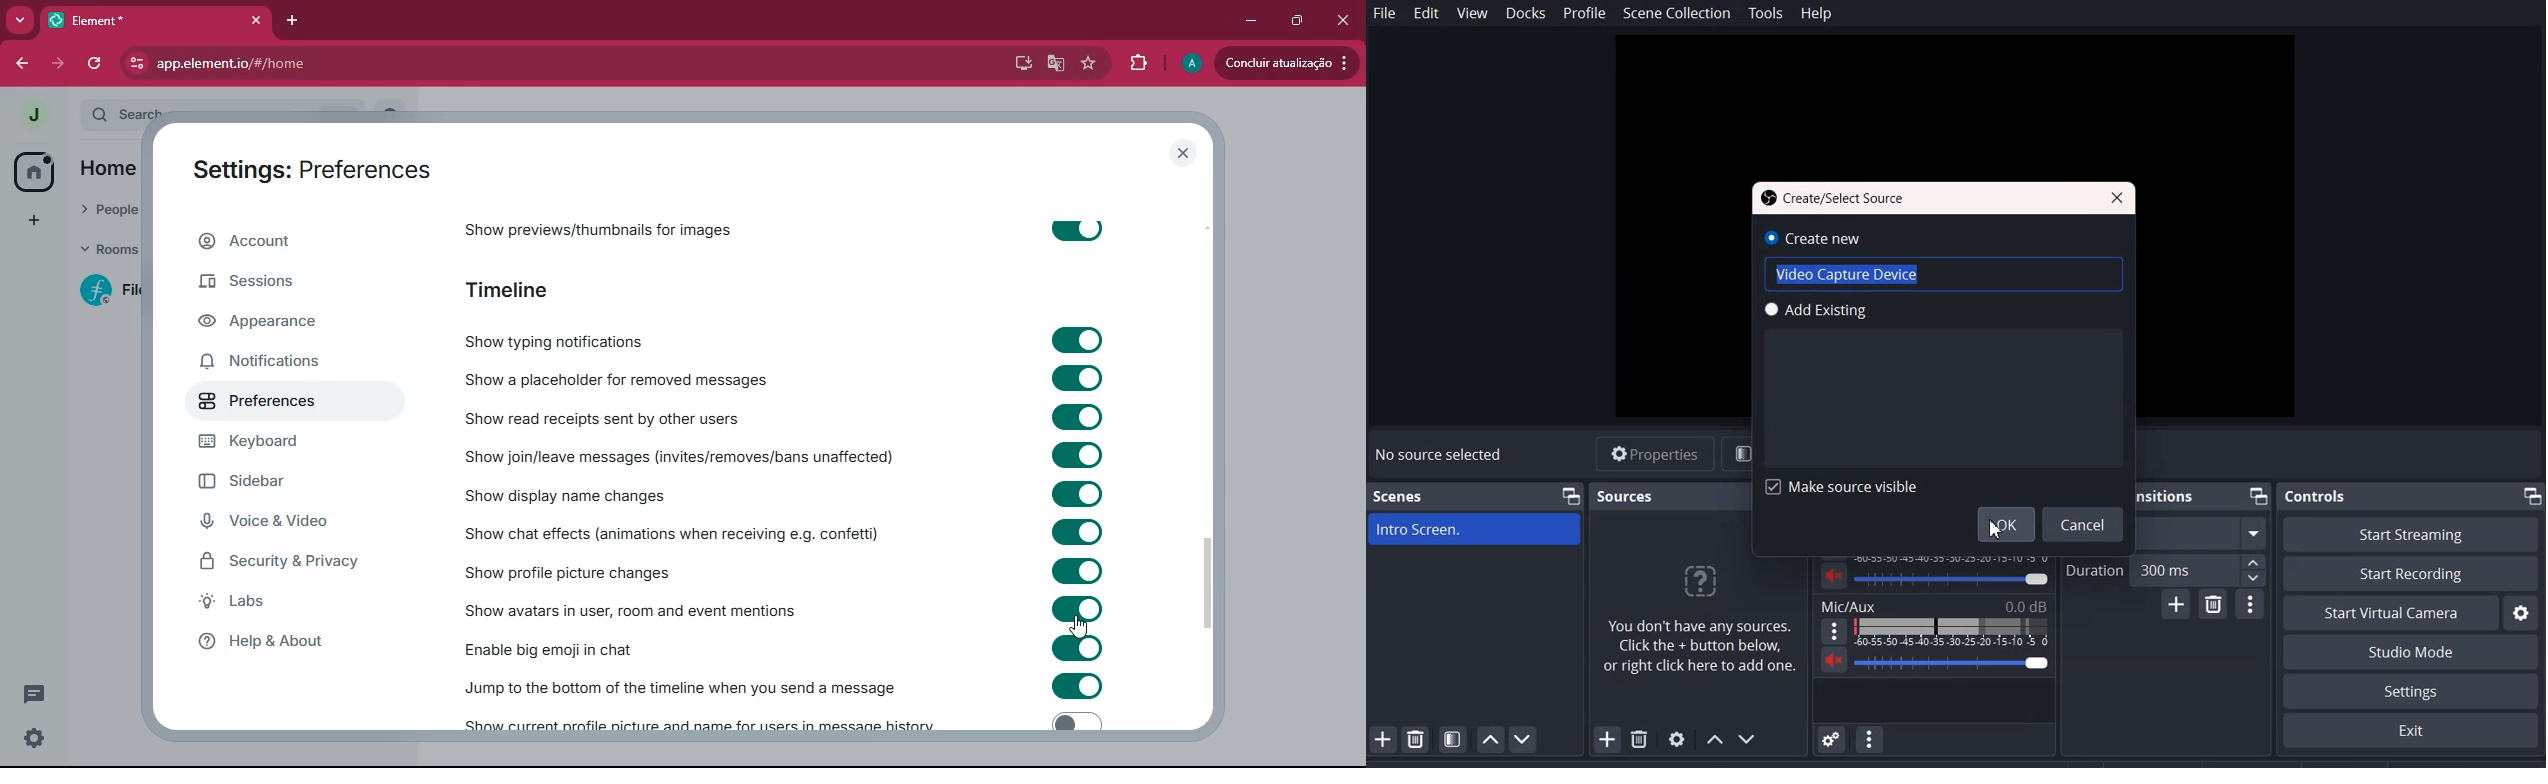 This screenshot has width=2548, height=784. I want to click on Swipe, so click(2202, 531).